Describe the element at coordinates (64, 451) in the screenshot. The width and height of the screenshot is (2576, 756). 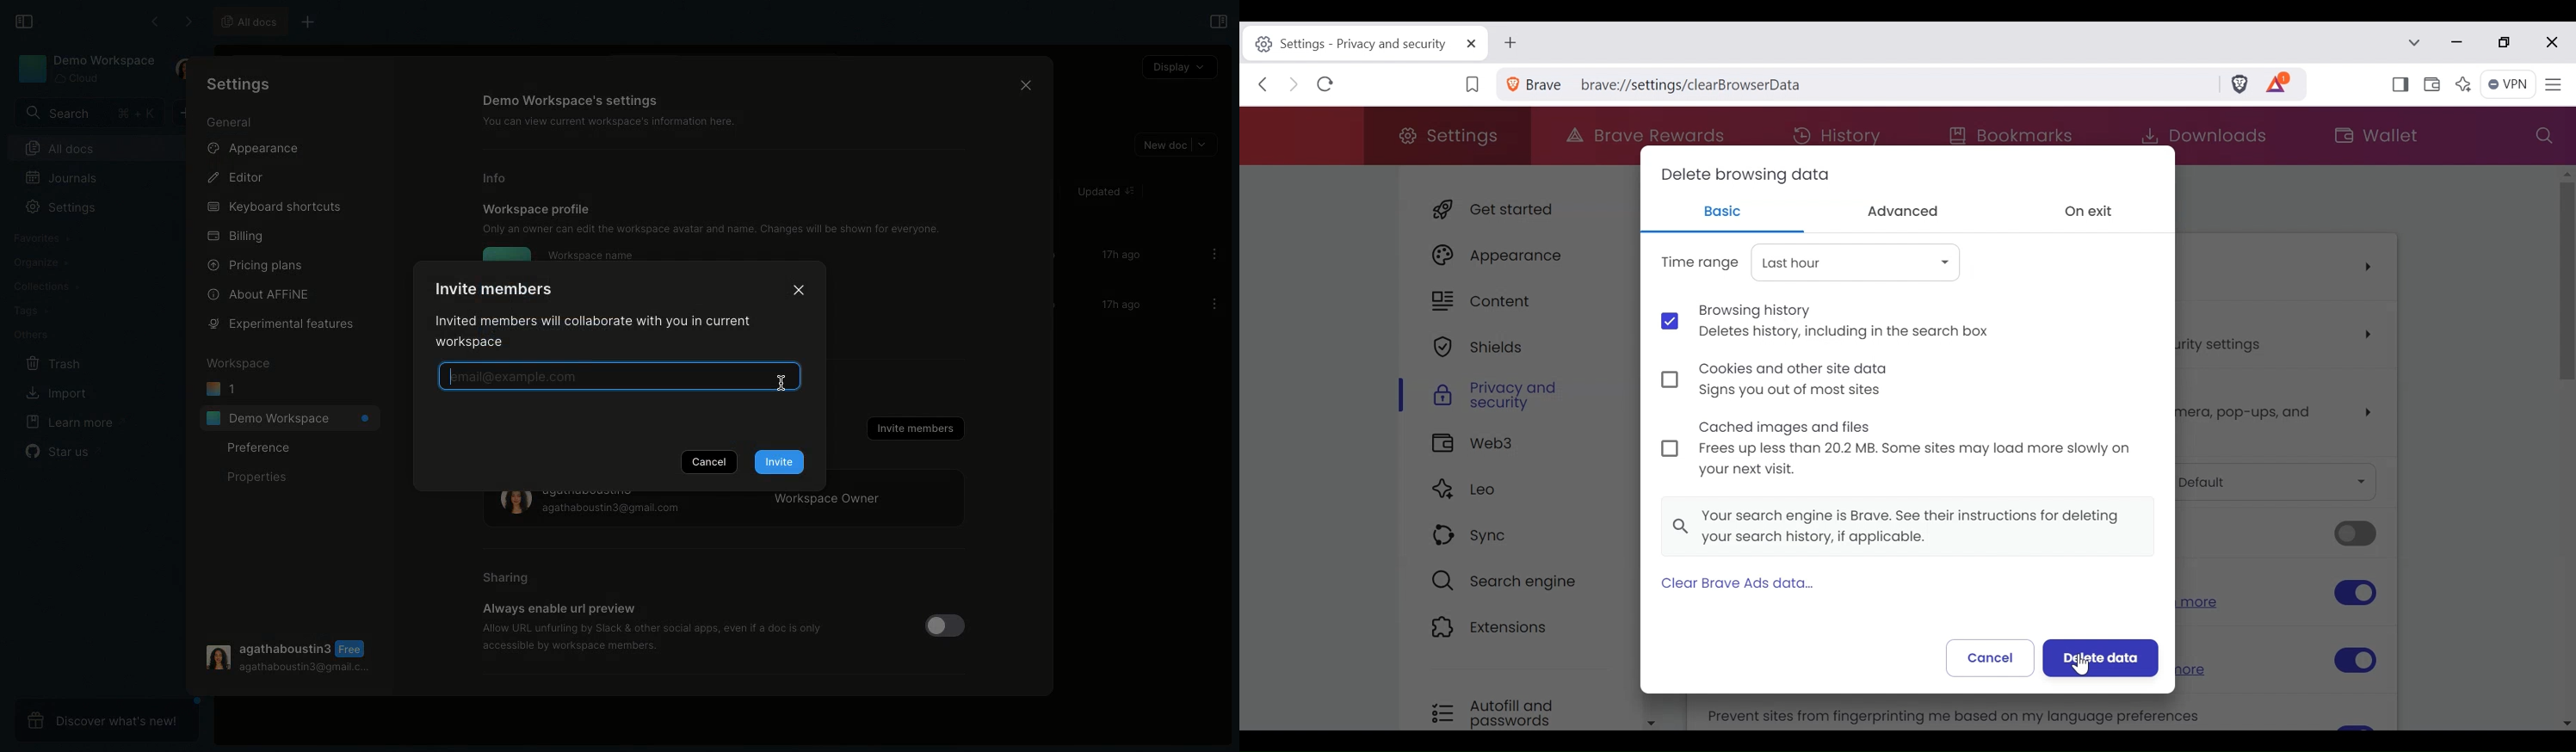
I see `Star us` at that location.